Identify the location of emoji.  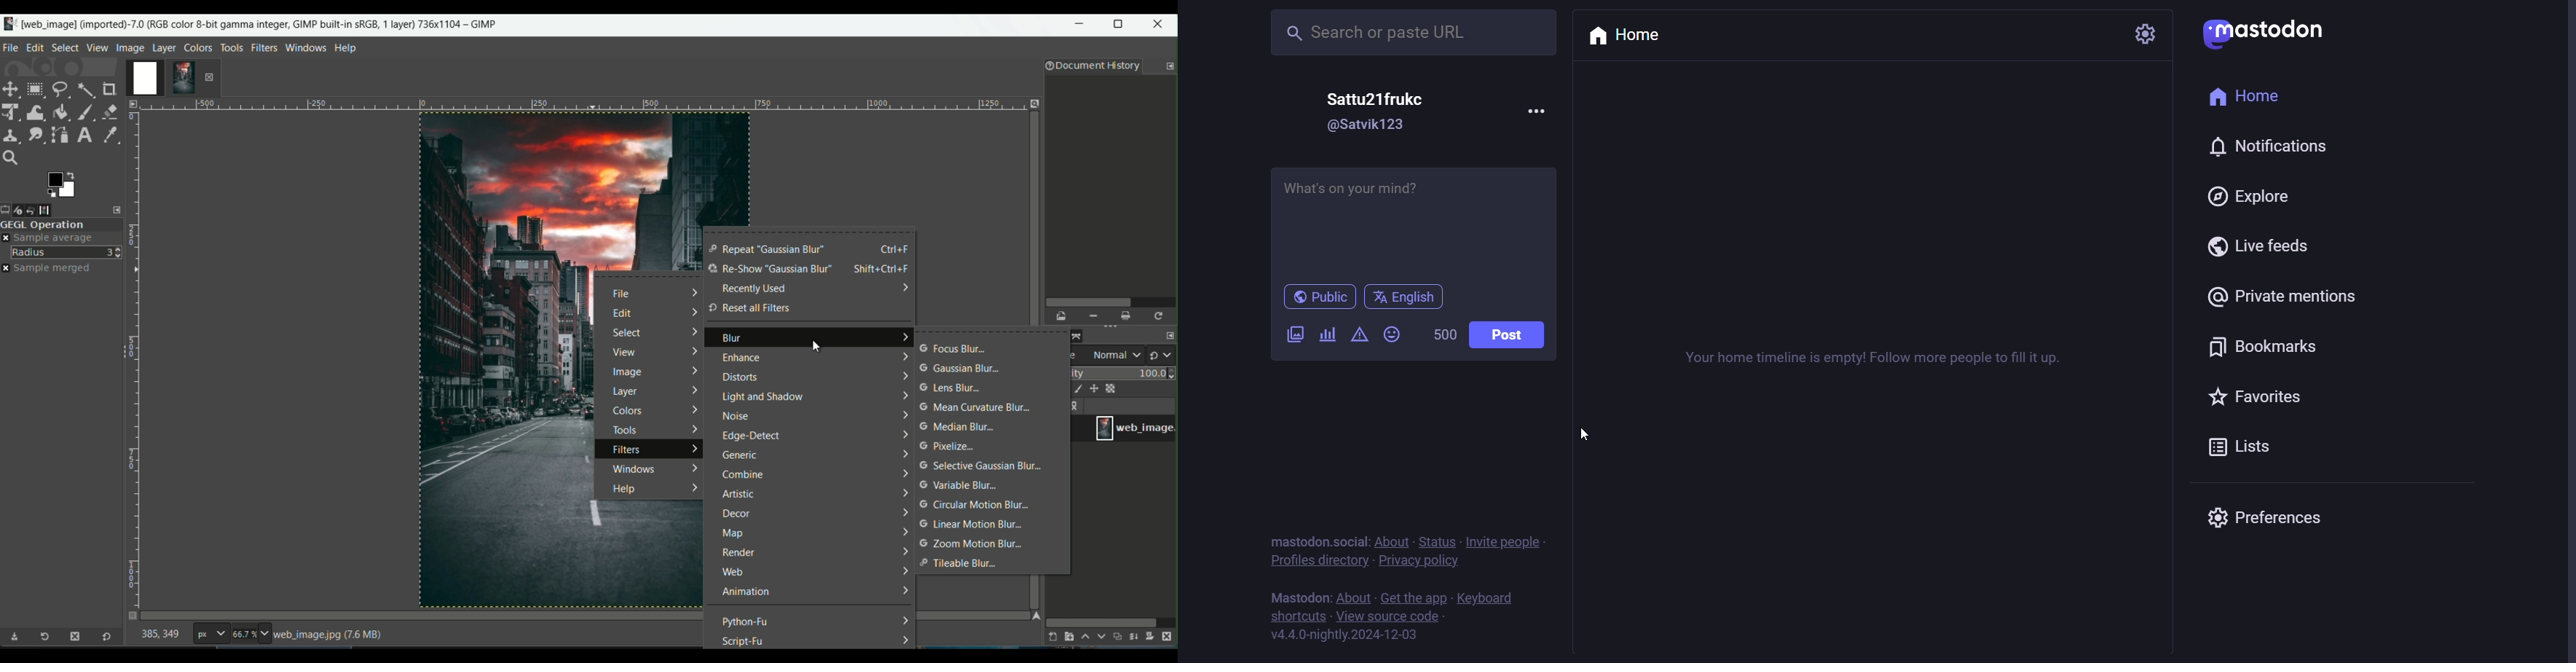
(1393, 335).